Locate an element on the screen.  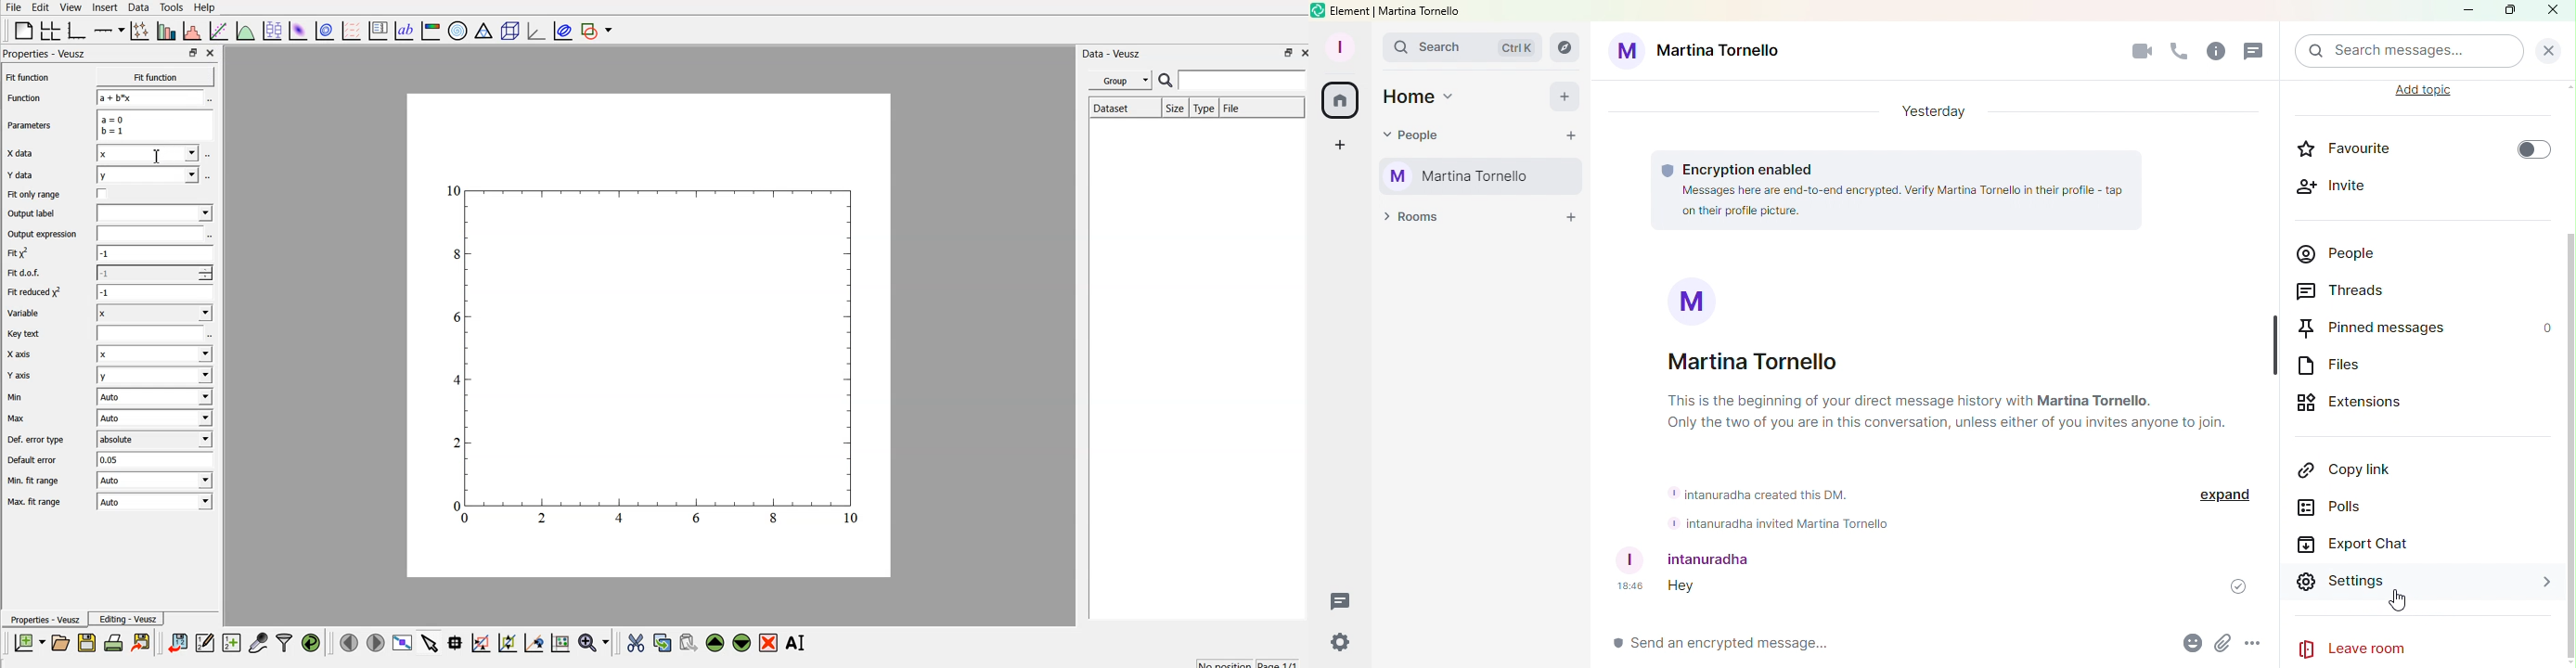
1 is located at coordinates (156, 275).